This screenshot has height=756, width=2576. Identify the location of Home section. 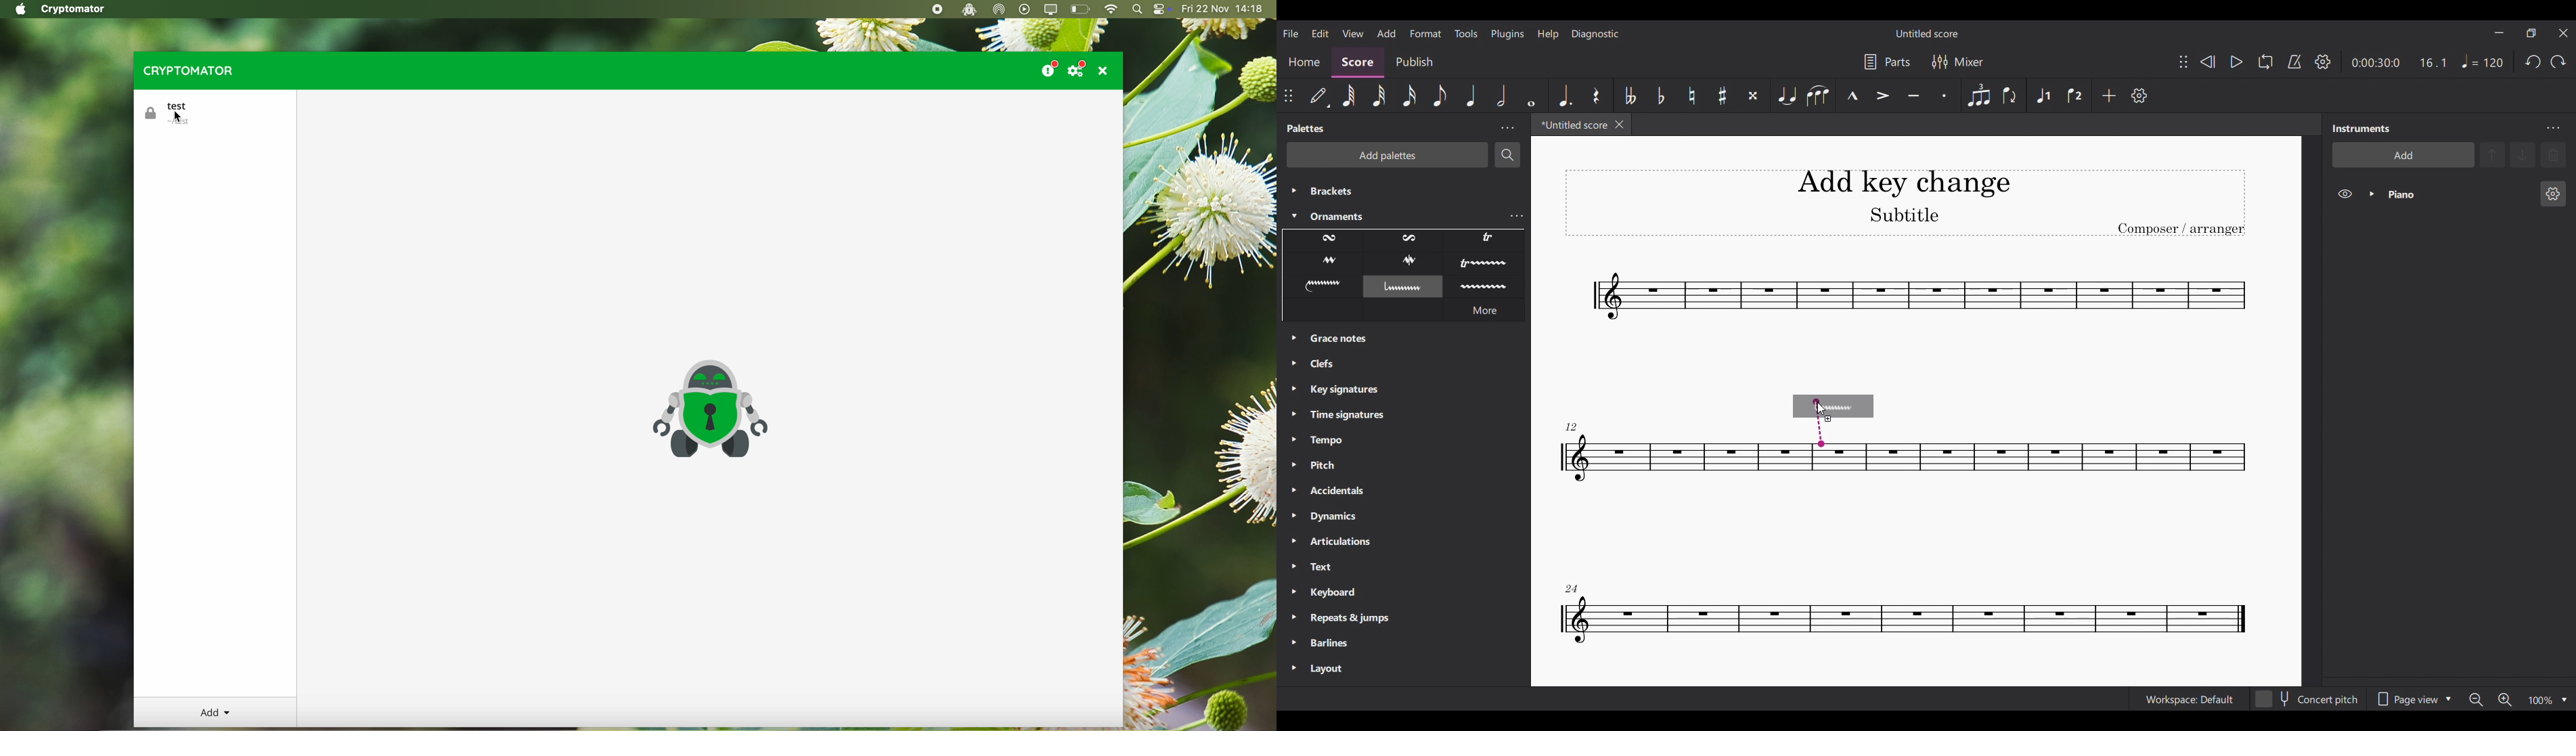
(1304, 62).